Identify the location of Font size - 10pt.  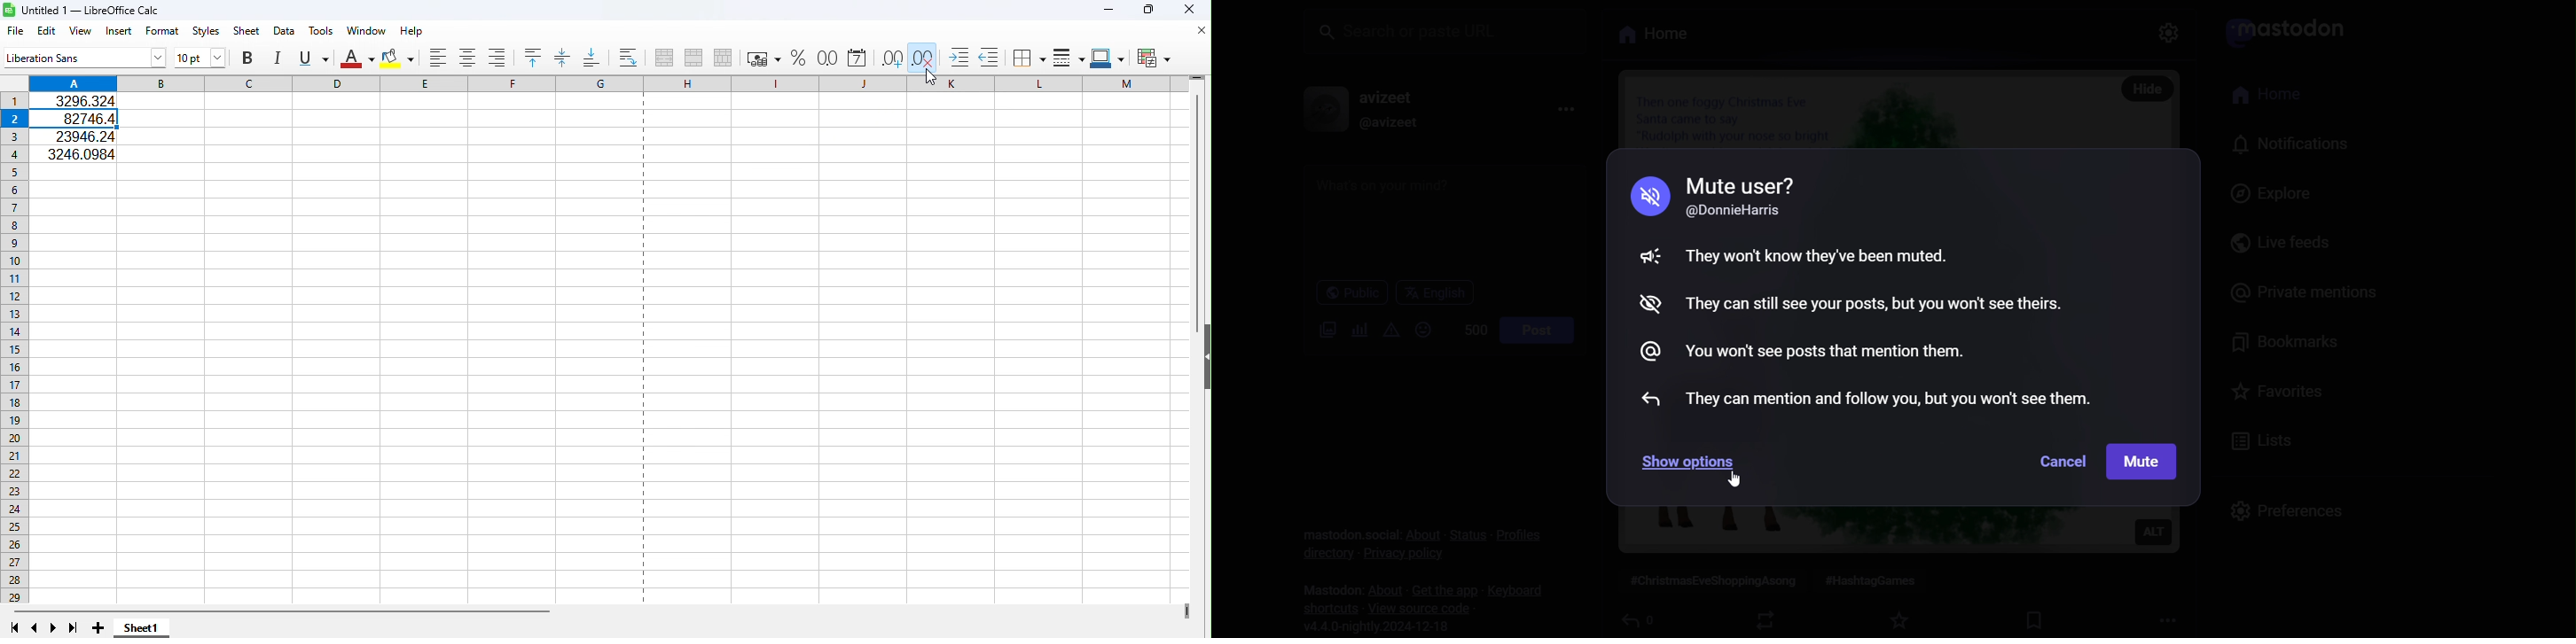
(202, 59).